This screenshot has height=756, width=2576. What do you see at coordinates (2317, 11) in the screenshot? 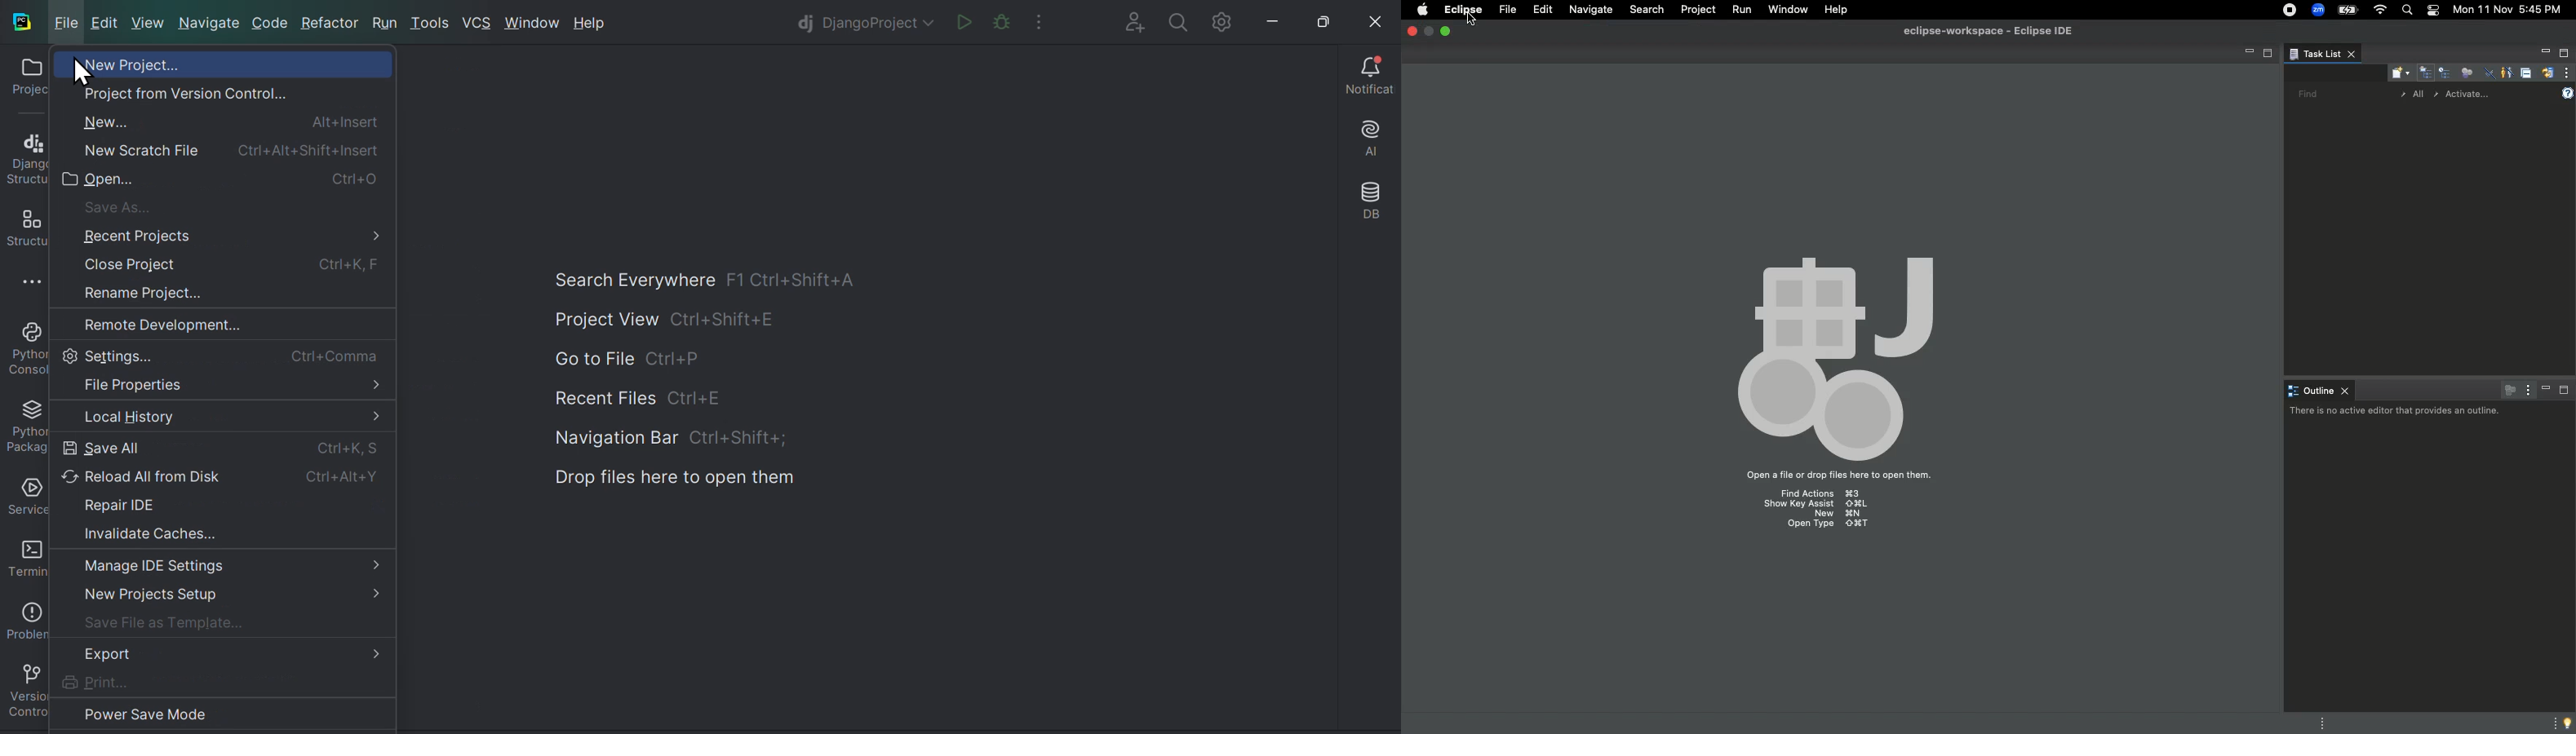
I see `Zoom` at bounding box center [2317, 11].